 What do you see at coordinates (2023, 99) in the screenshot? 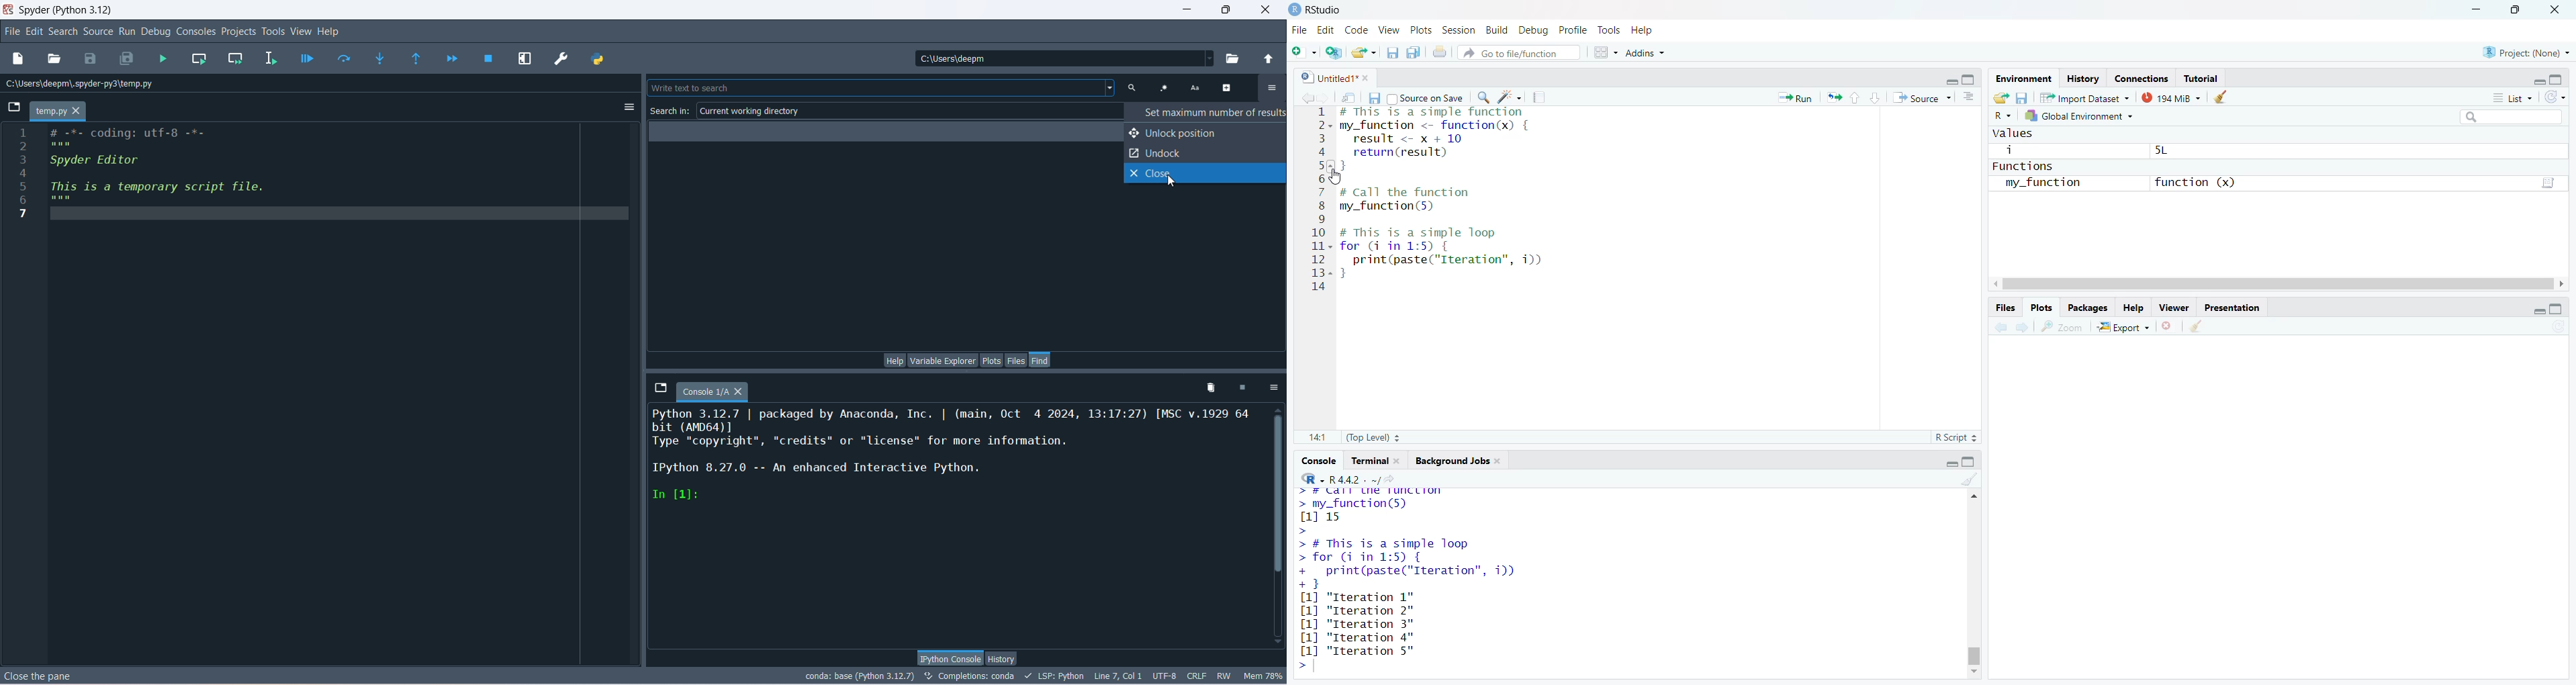
I see `save workspace as` at bounding box center [2023, 99].